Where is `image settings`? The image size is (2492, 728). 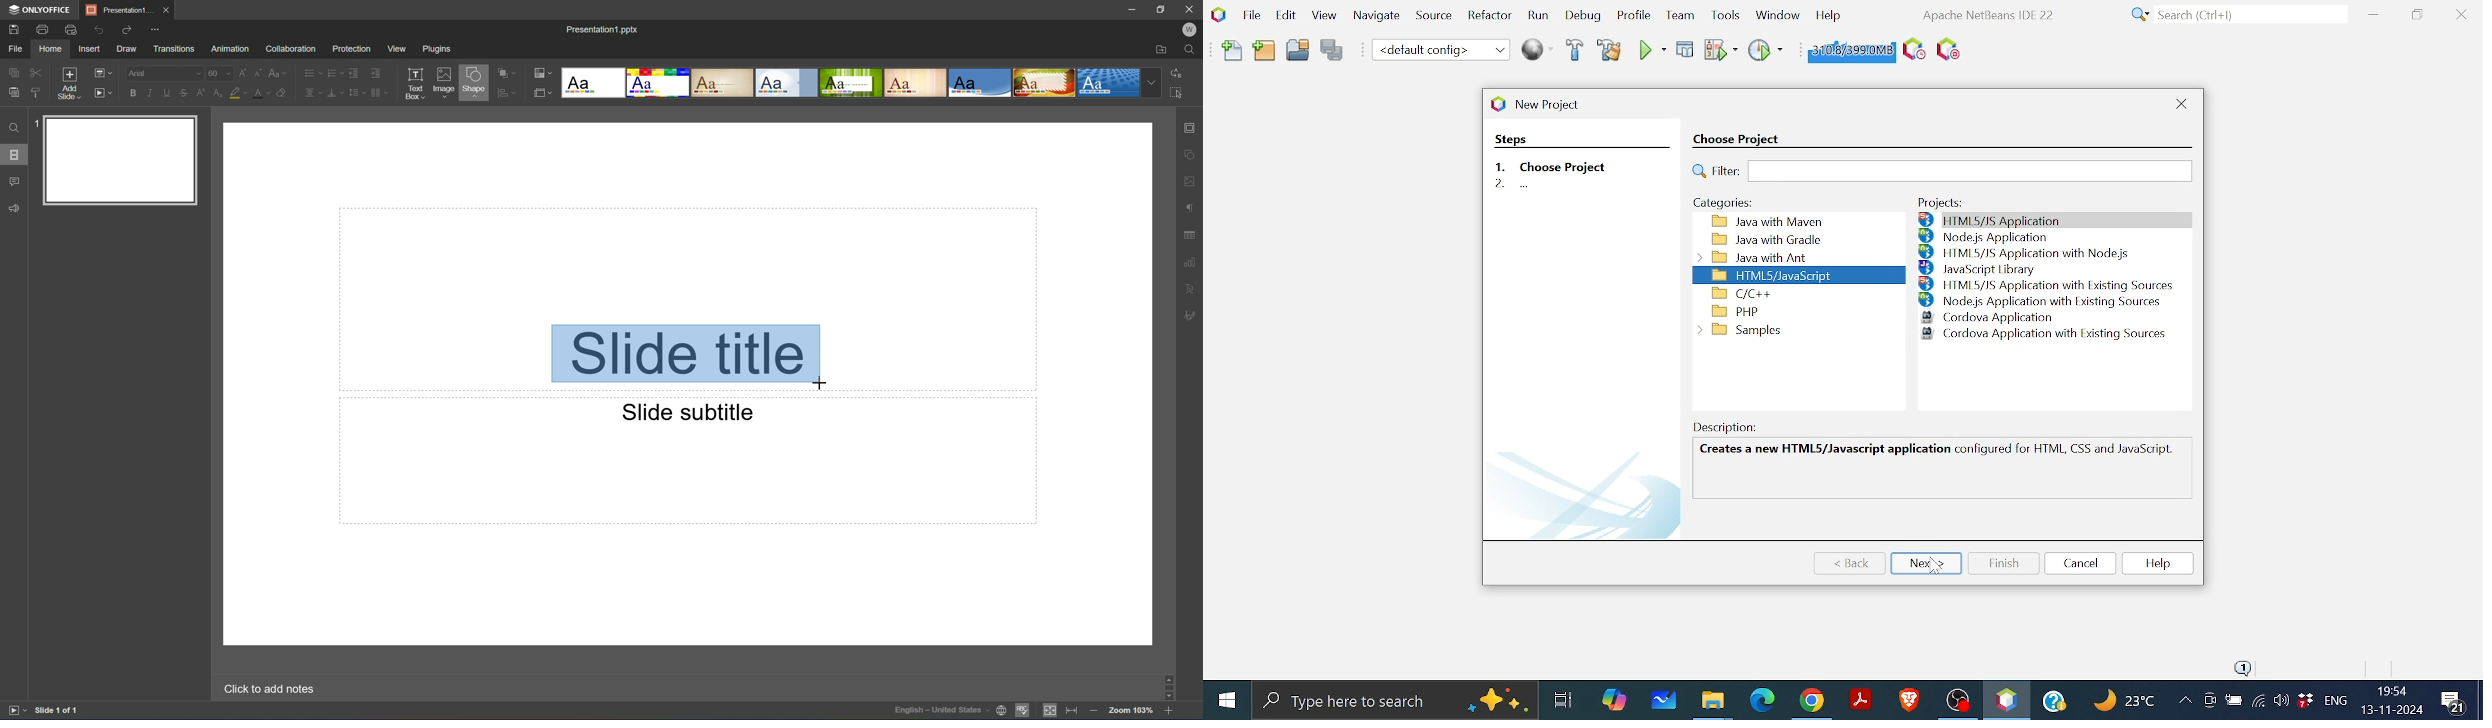
image settings is located at coordinates (1189, 184).